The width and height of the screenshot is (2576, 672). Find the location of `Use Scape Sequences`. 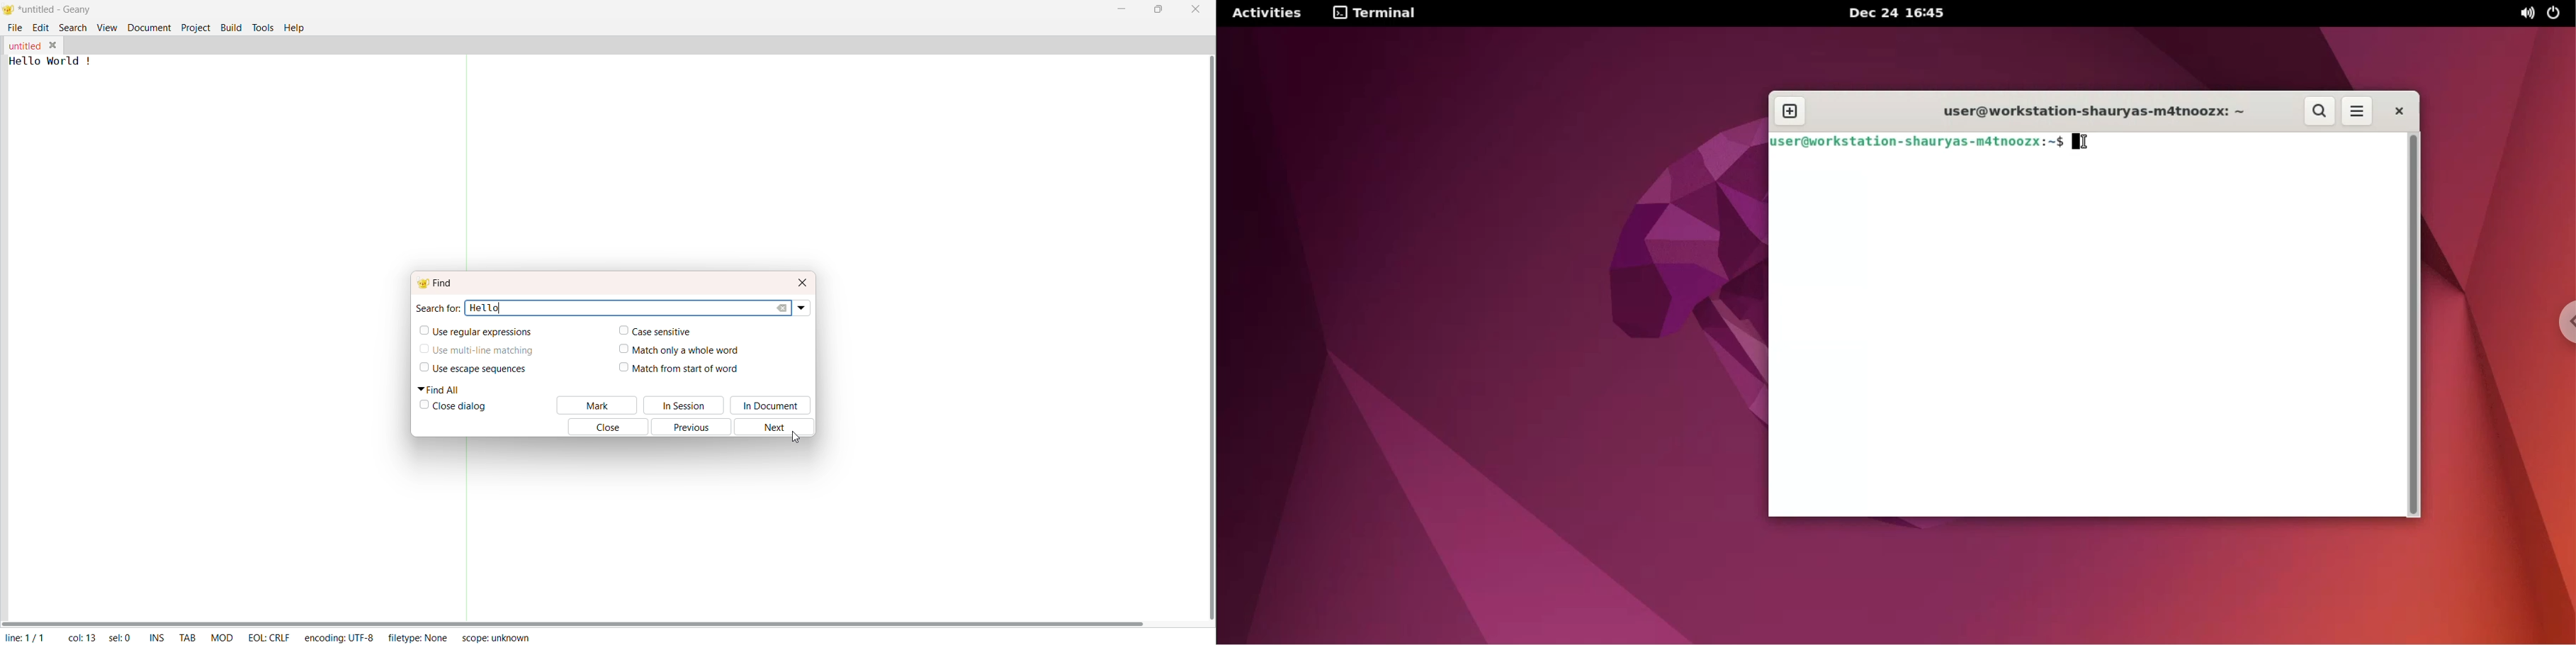

Use Scape Sequences is located at coordinates (490, 370).